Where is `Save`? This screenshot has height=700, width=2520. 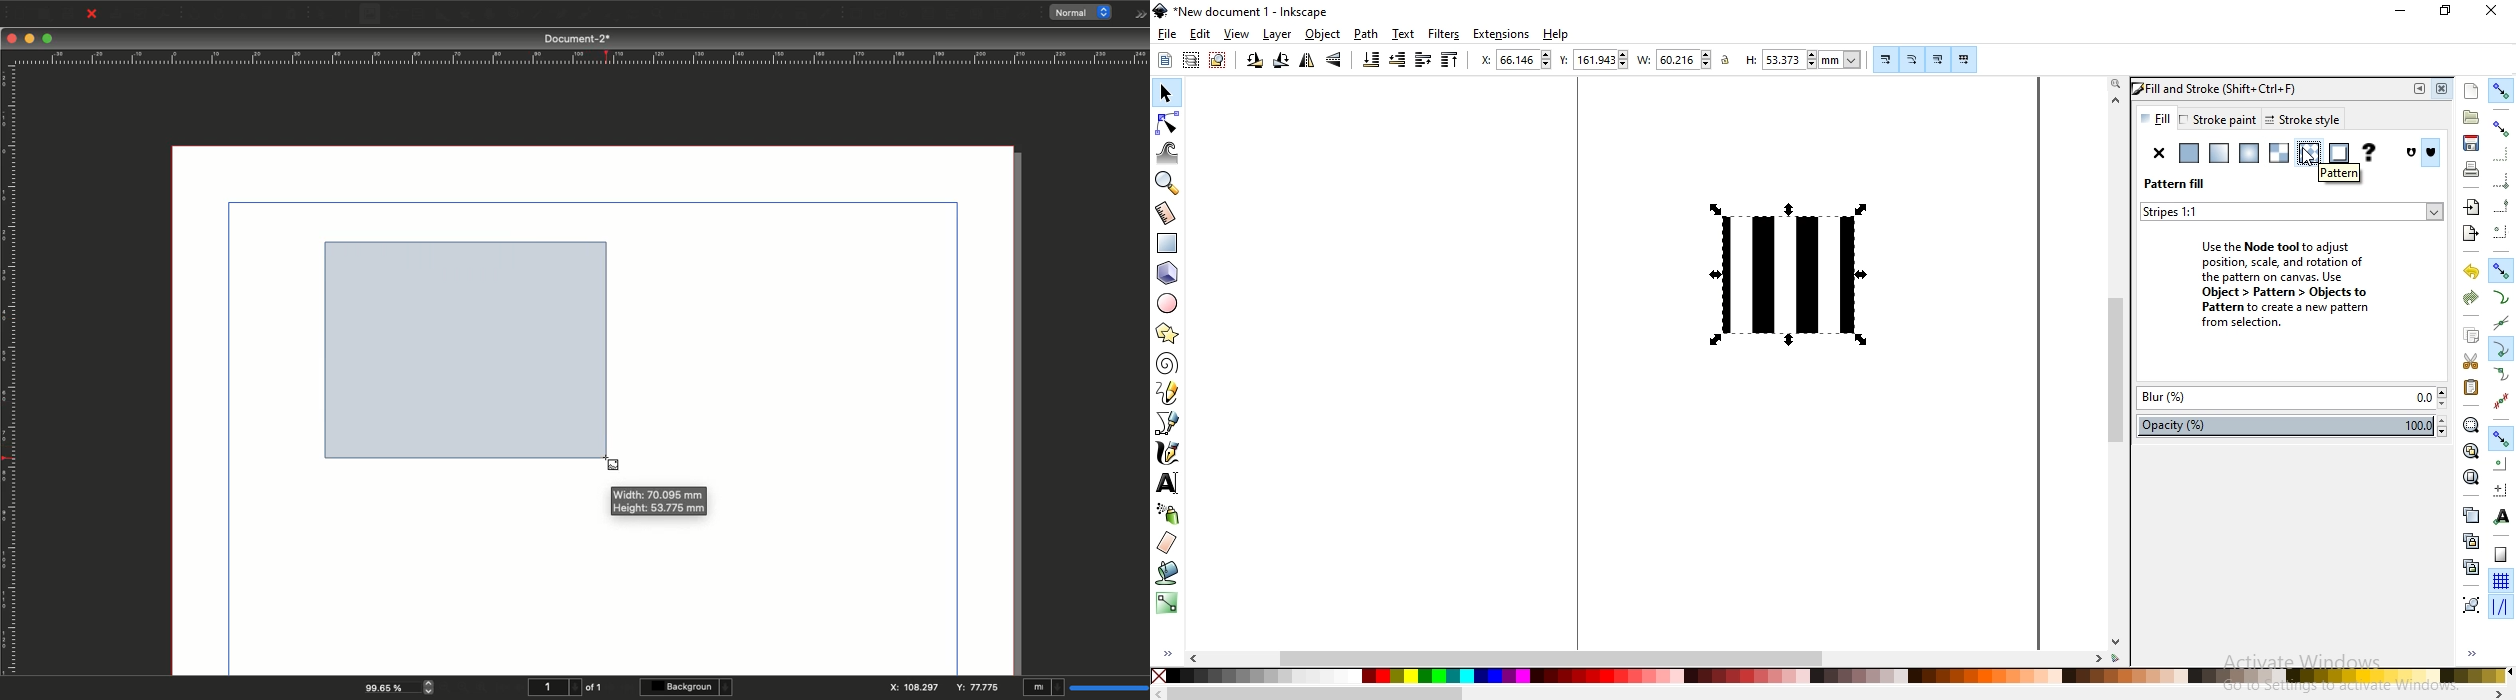 Save is located at coordinates (71, 13).